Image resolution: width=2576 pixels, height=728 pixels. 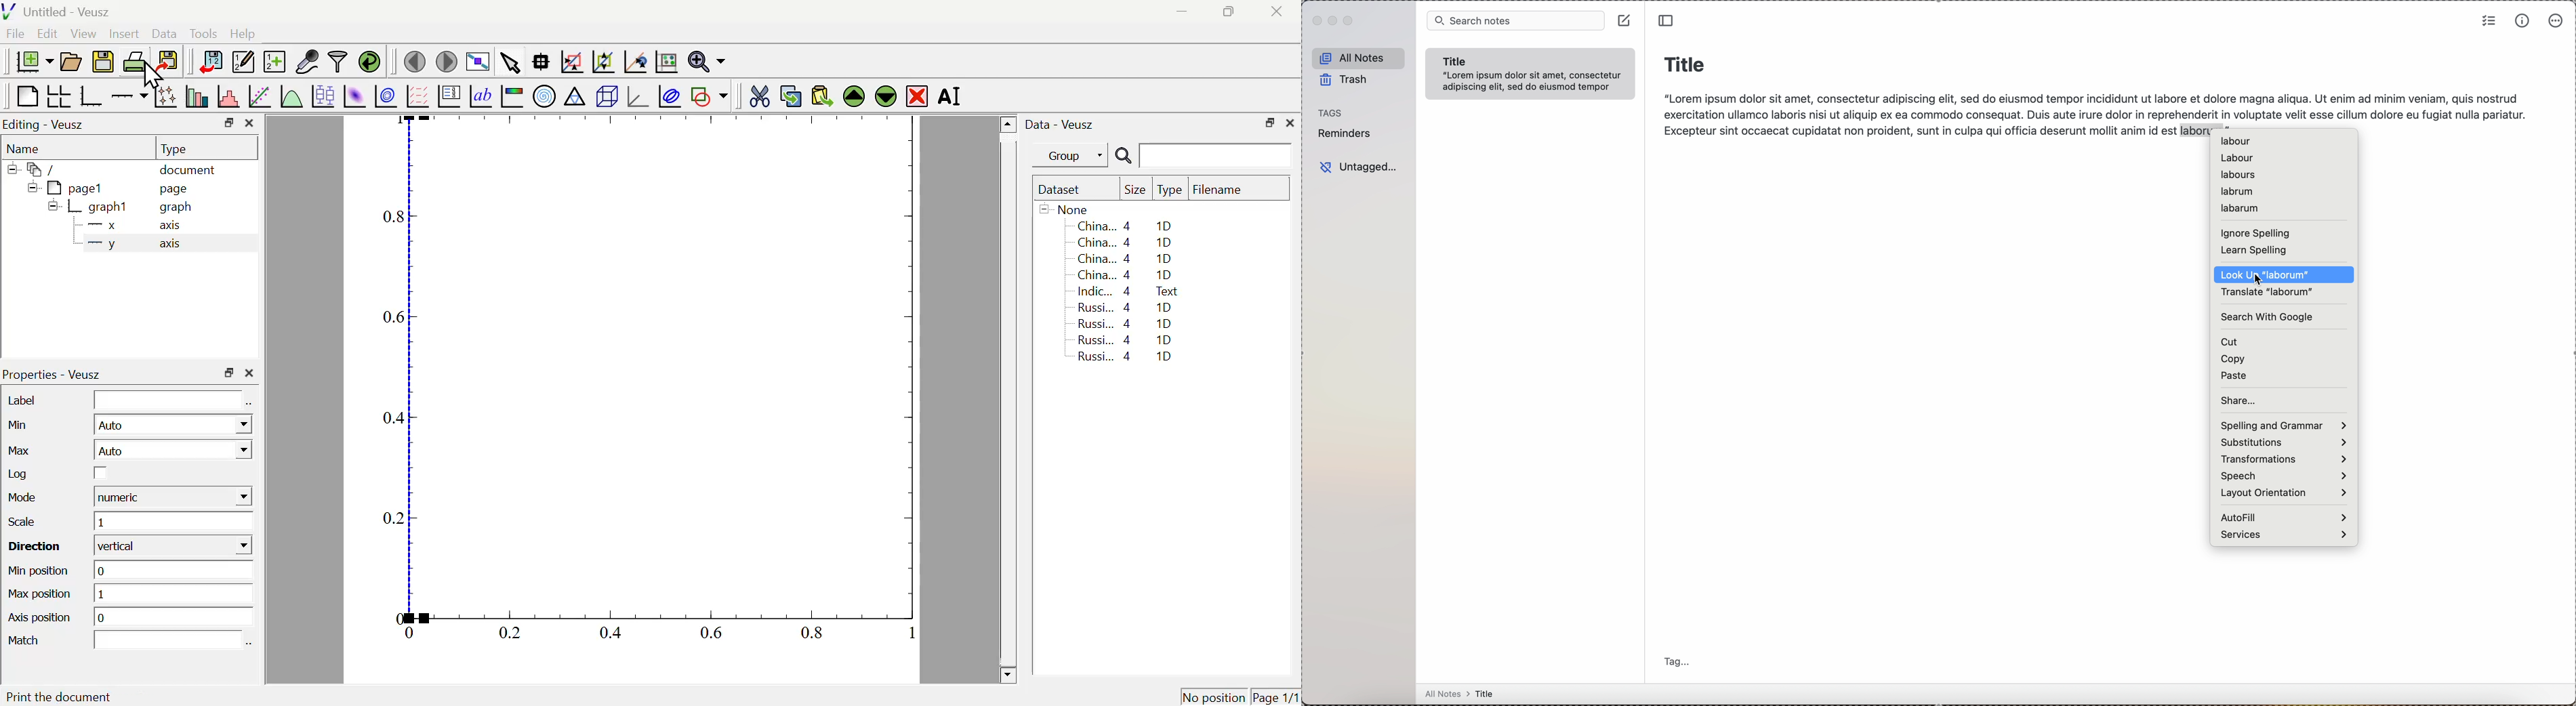 I want to click on Click to Reset Graph axis, so click(x=666, y=60).